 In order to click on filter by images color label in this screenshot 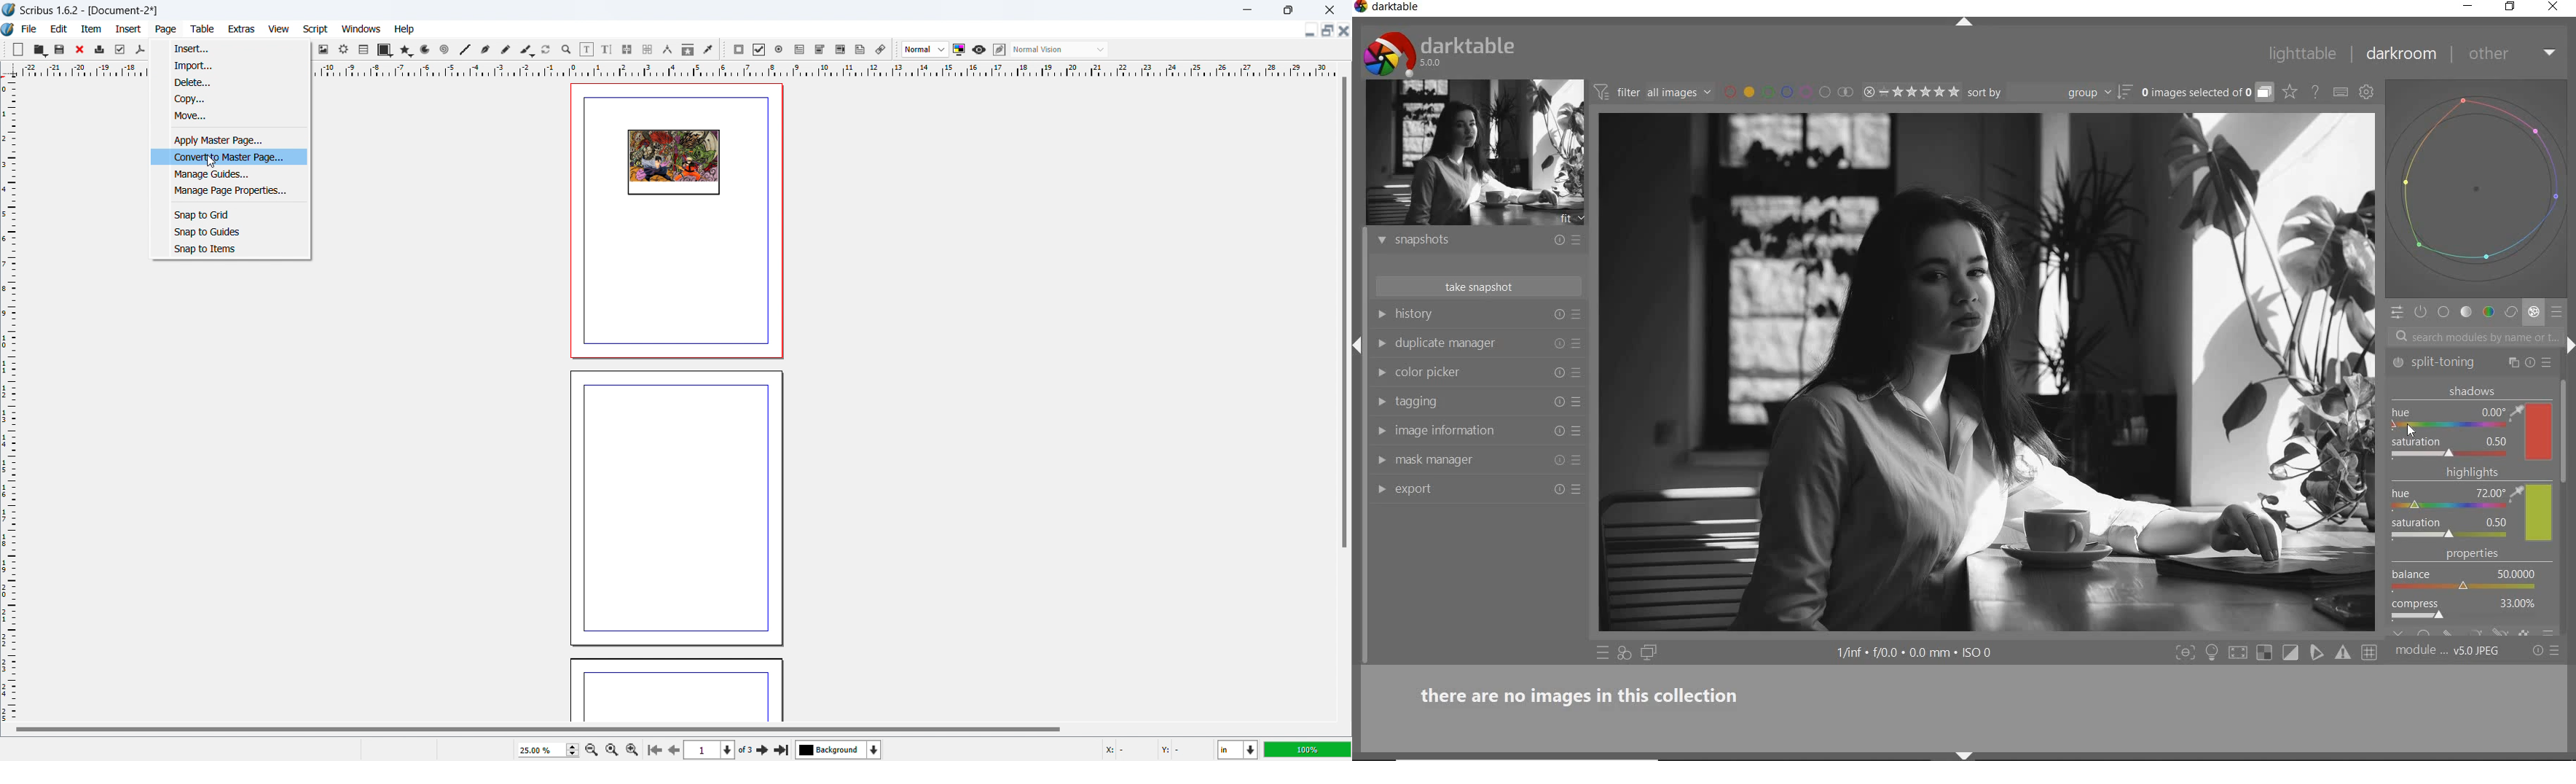, I will do `click(1788, 92)`.